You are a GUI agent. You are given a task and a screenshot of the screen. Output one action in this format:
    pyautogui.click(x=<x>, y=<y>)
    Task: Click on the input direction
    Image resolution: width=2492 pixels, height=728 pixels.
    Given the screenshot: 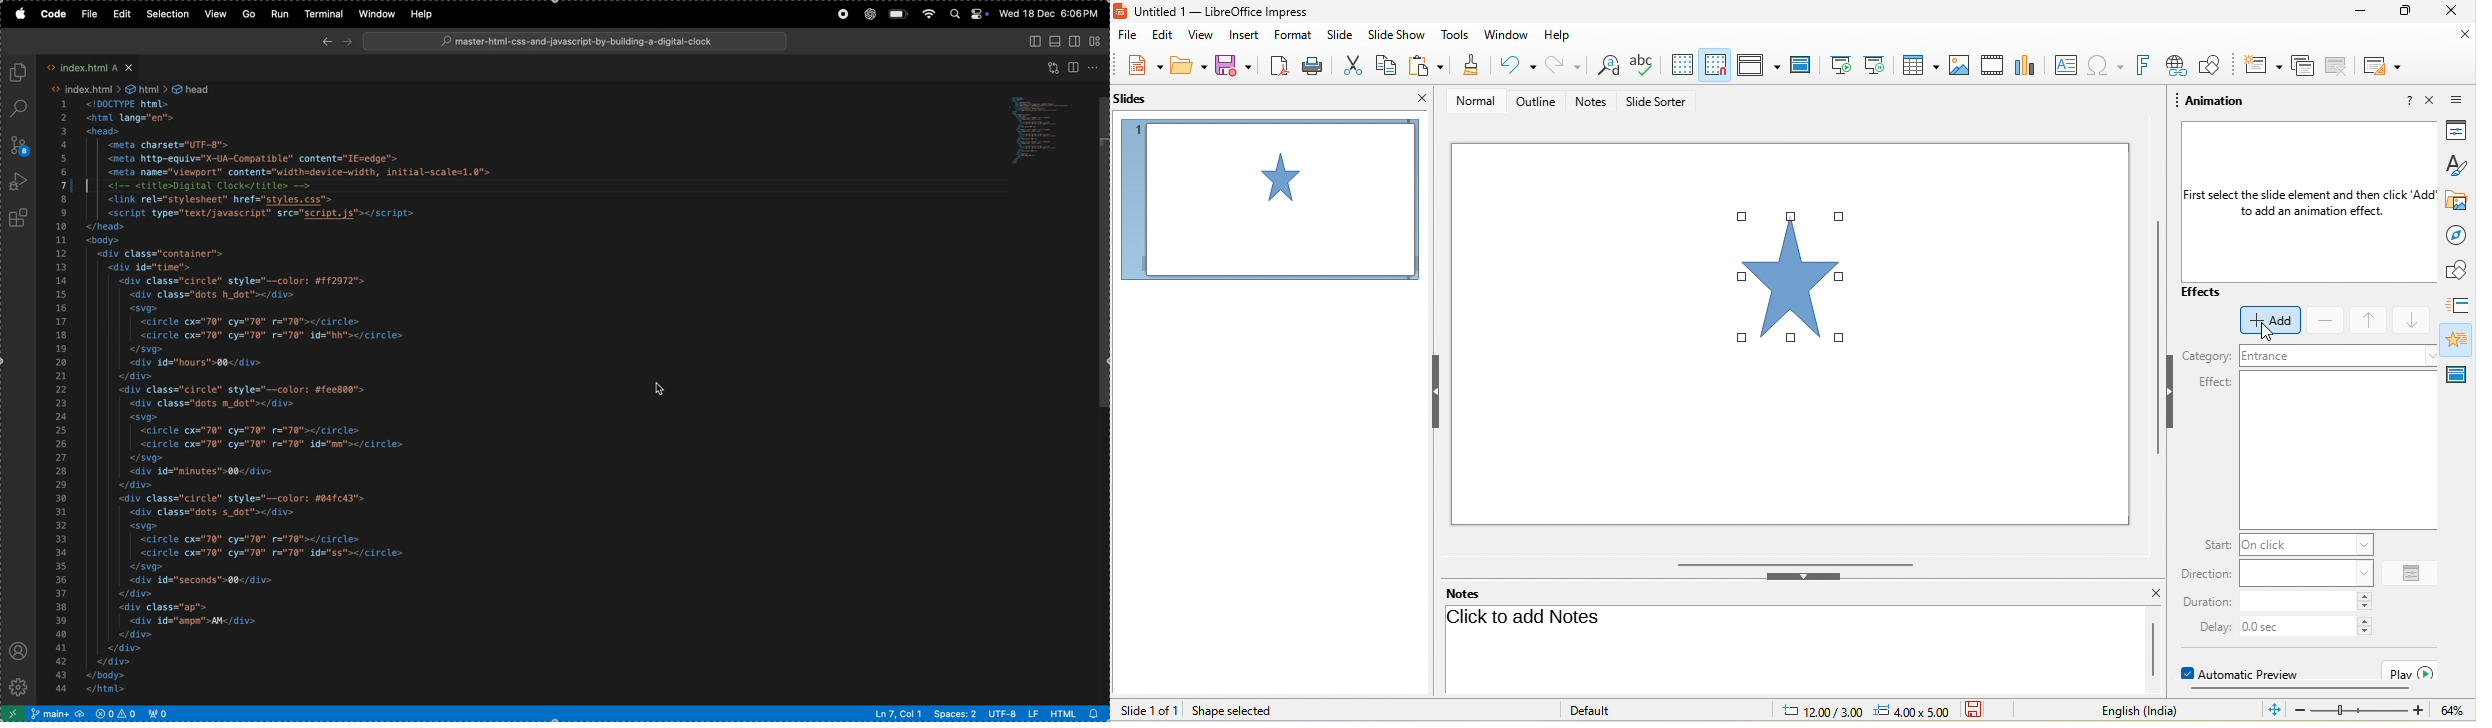 What is the action you would take?
    pyautogui.click(x=2306, y=572)
    